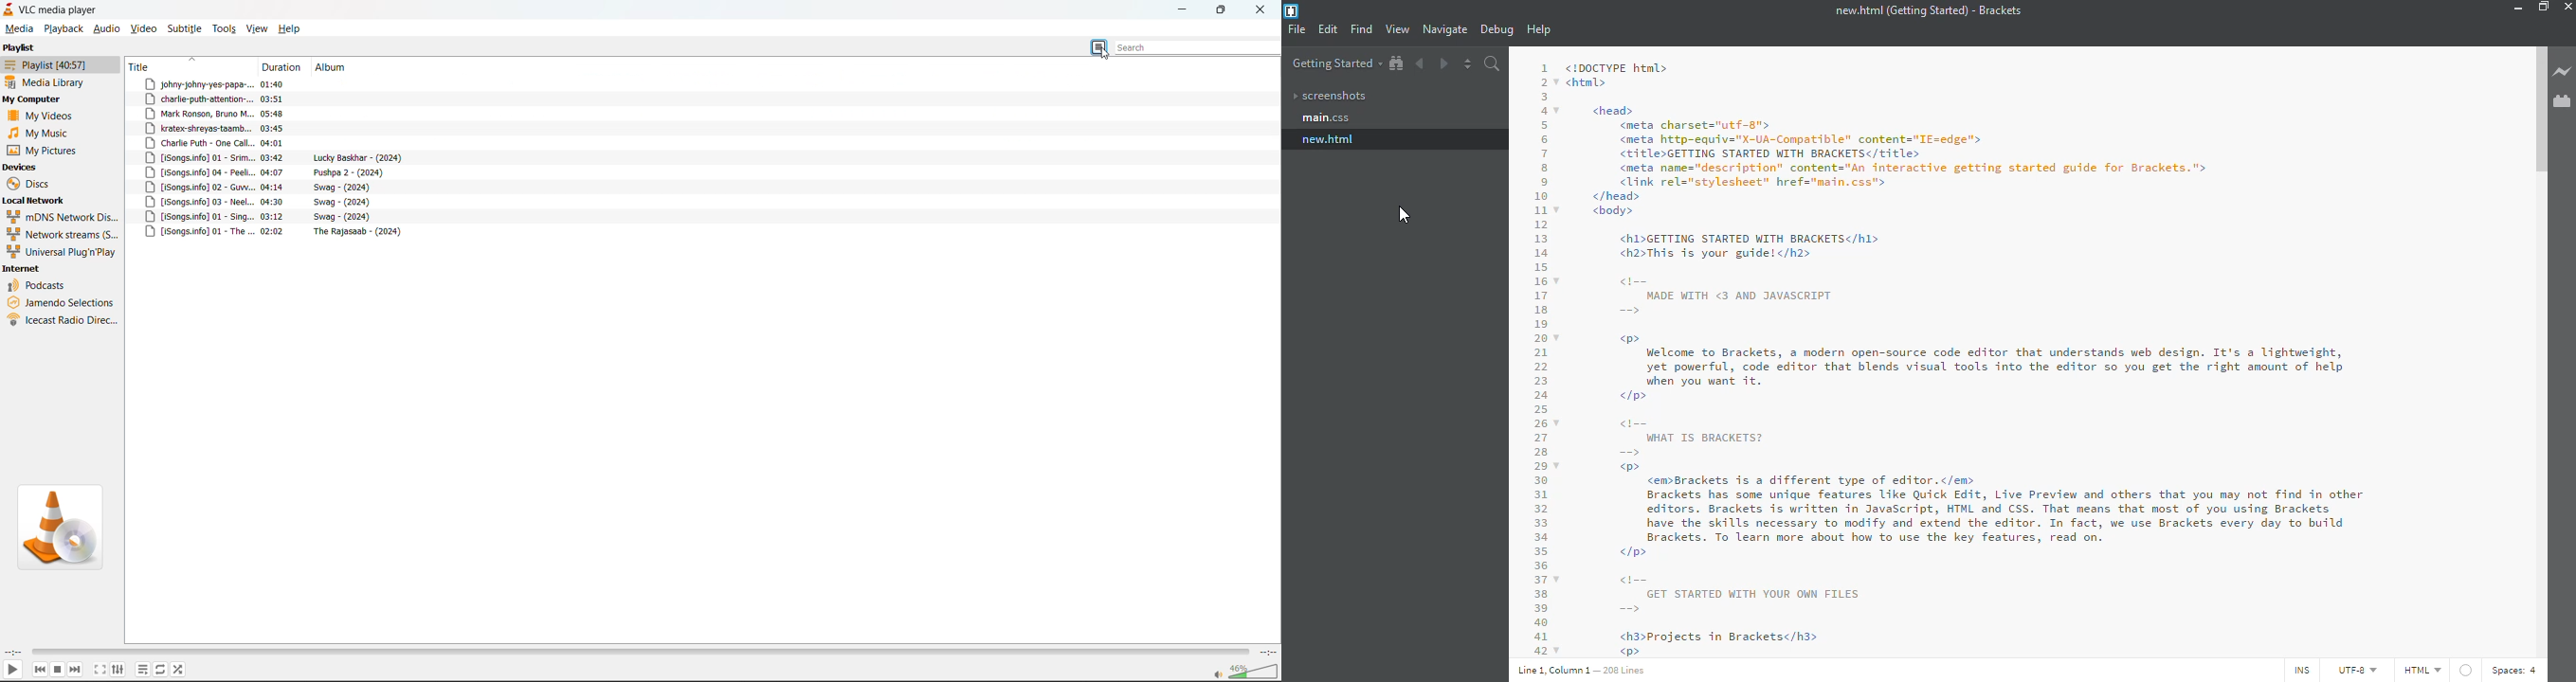  I want to click on debug, so click(1497, 30).